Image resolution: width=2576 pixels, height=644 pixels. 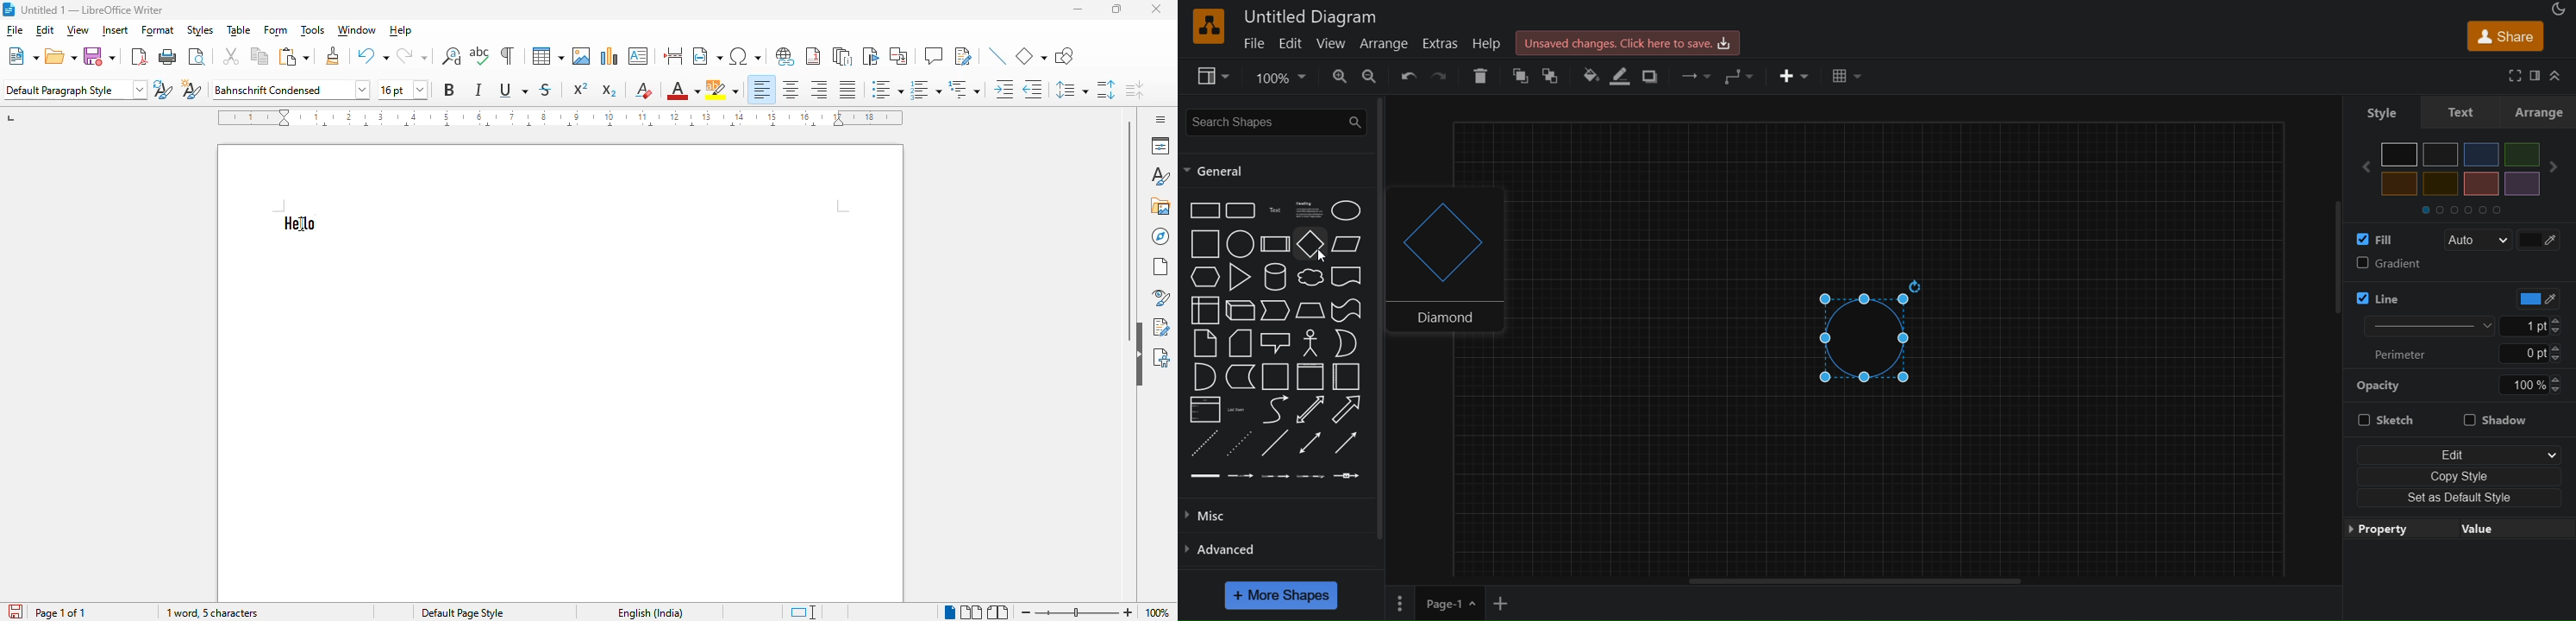 What do you see at coordinates (1158, 9) in the screenshot?
I see `close` at bounding box center [1158, 9].